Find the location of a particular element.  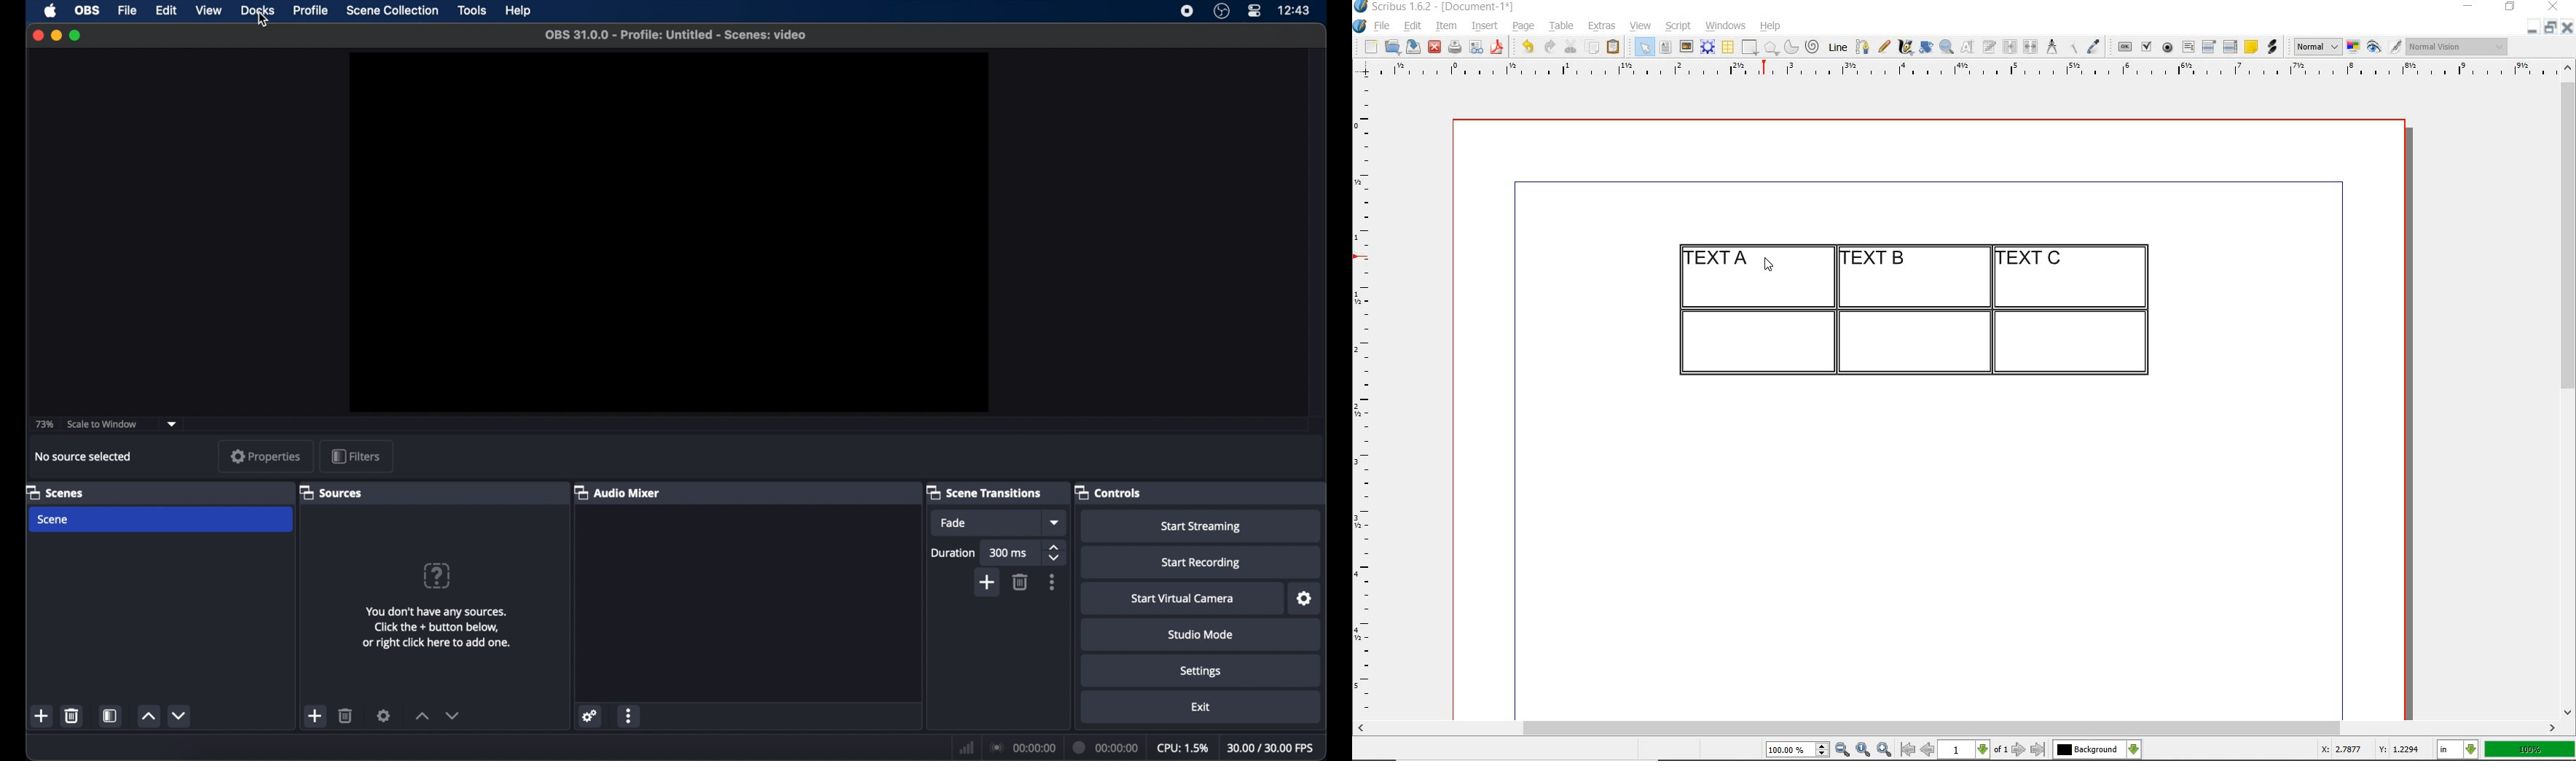

decrement is located at coordinates (454, 715).